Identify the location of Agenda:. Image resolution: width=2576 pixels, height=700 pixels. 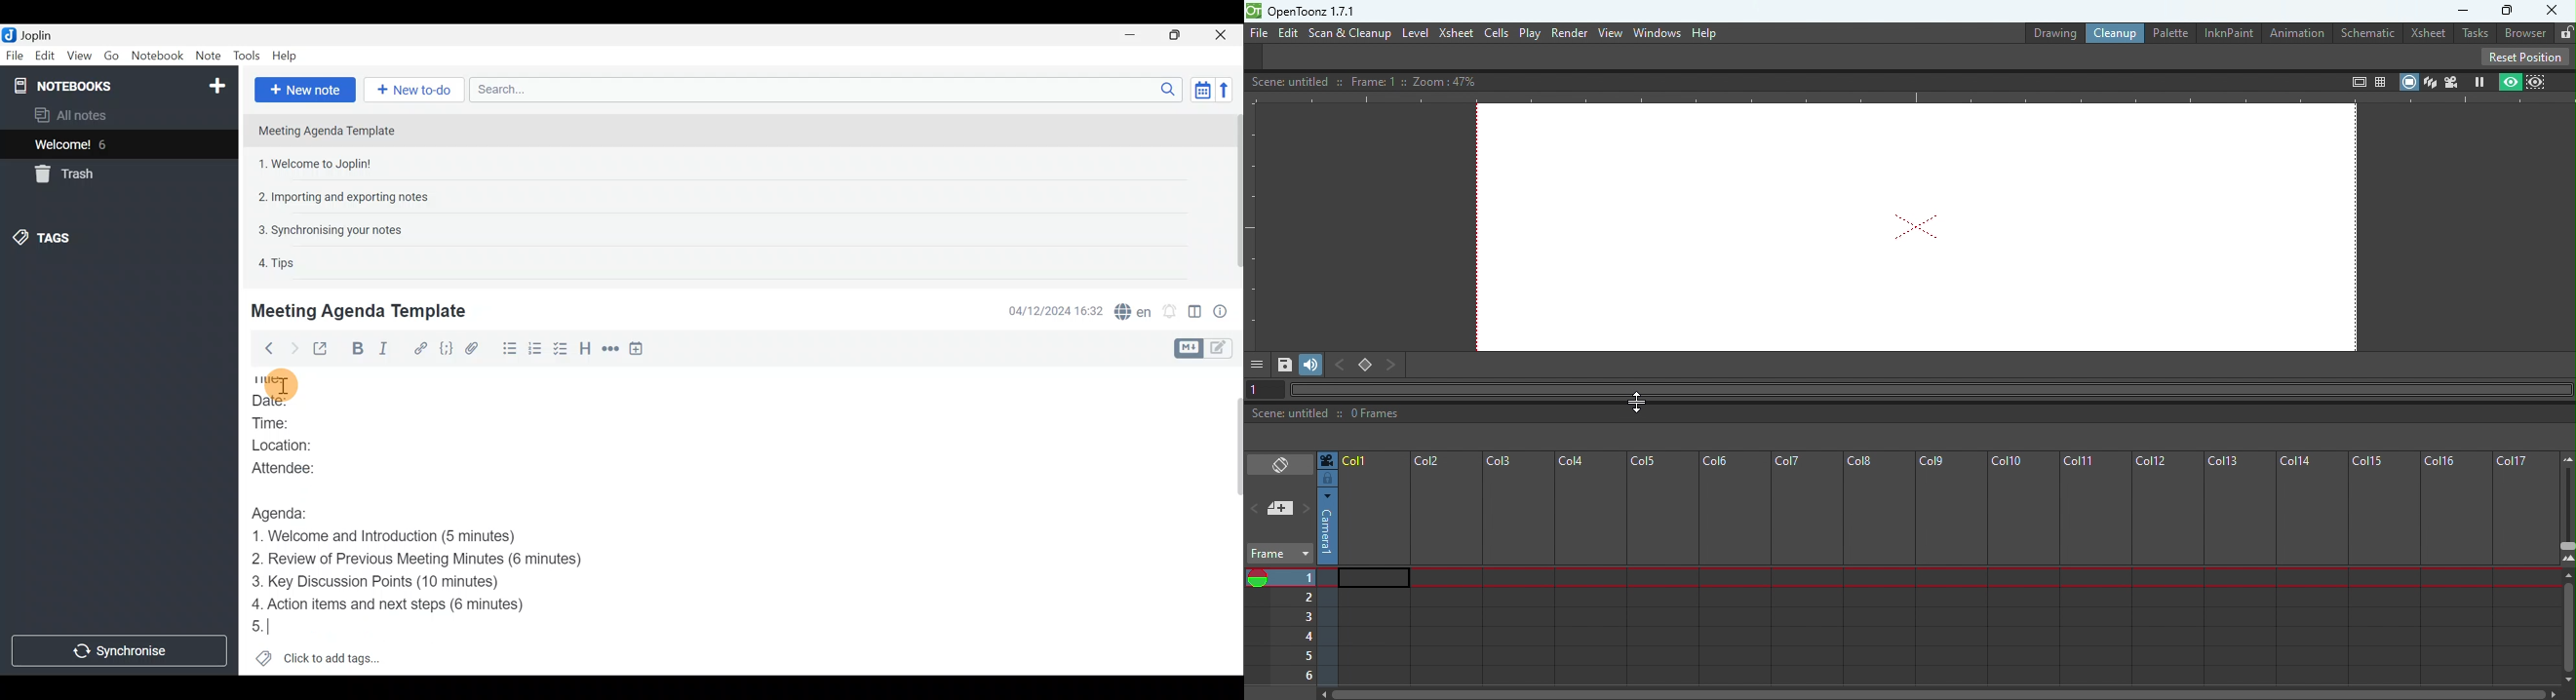
(288, 511).